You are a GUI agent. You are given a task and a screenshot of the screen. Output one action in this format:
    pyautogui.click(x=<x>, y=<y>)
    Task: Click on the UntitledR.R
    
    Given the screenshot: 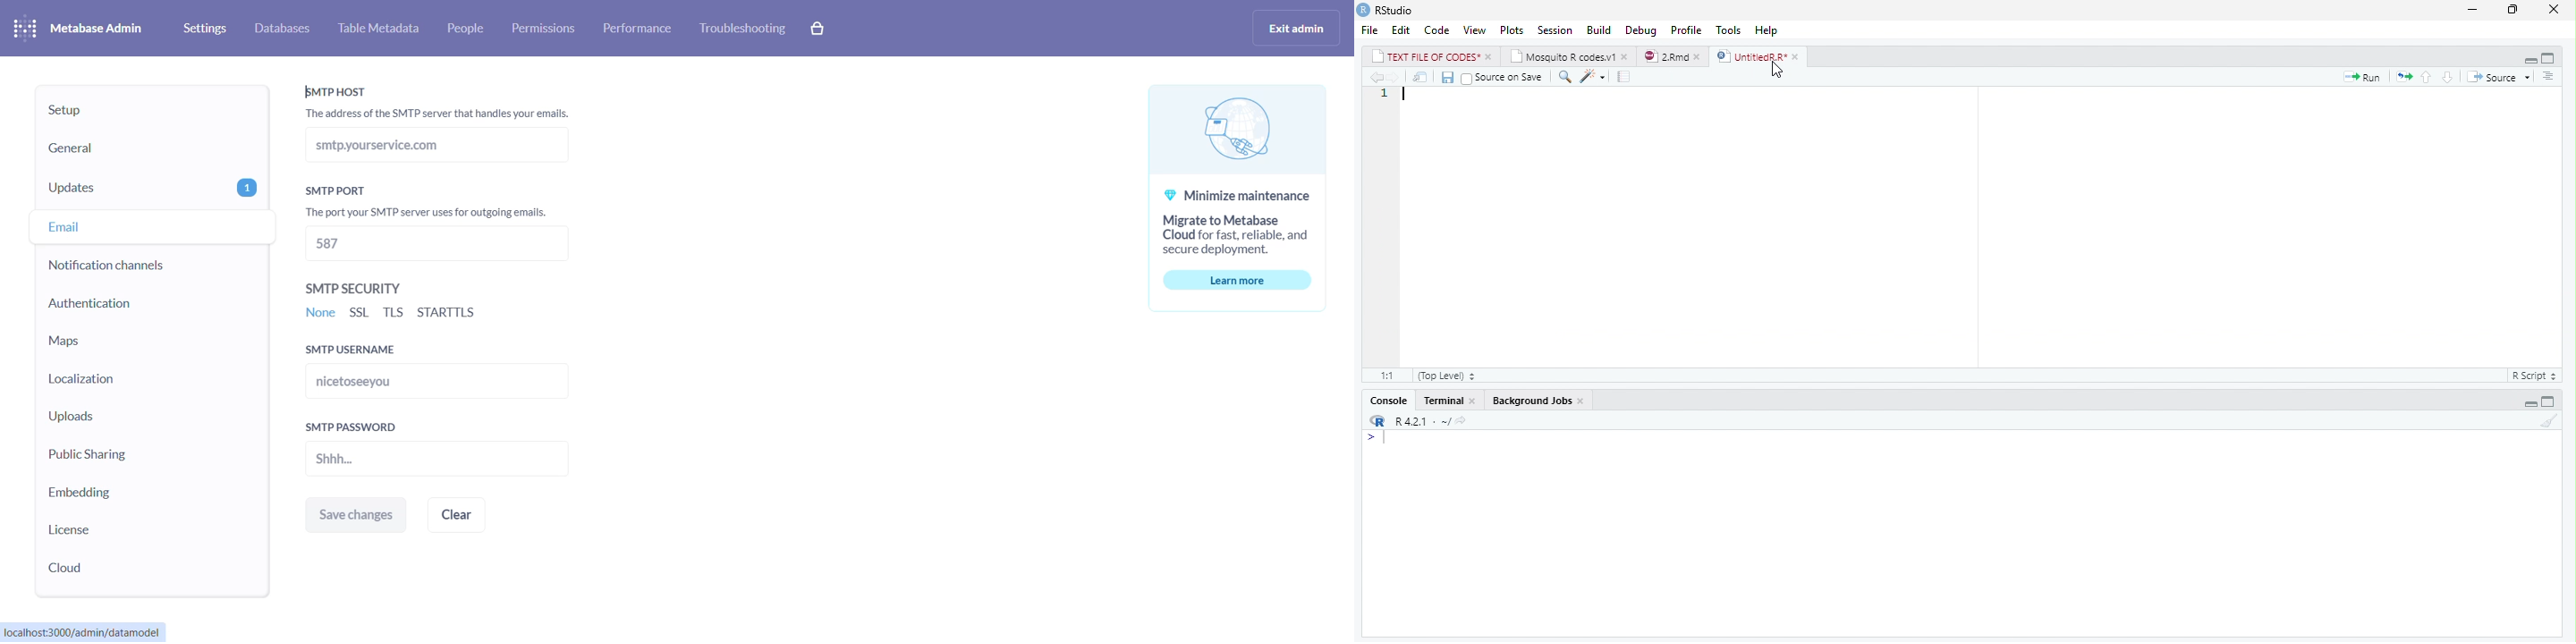 What is the action you would take?
    pyautogui.click(x=1750, y=56)
    